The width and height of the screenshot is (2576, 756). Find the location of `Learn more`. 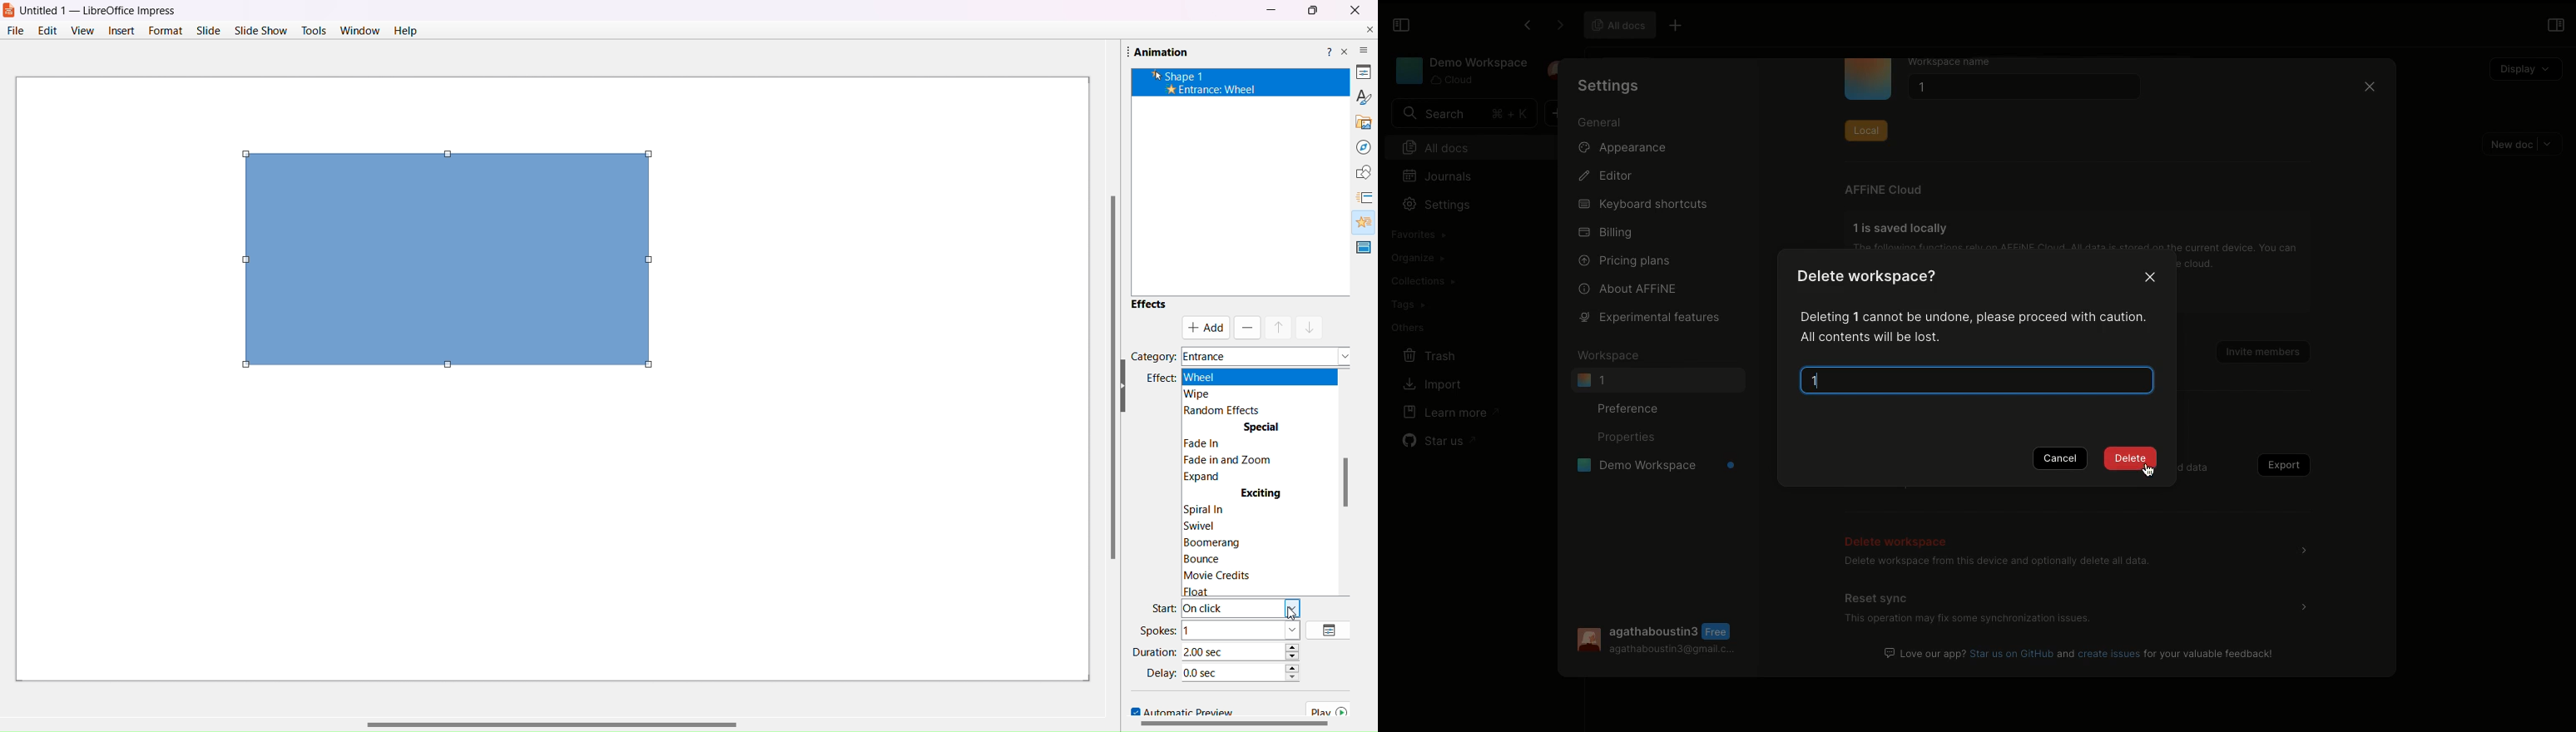

Learn more is located at coordinates (1452, 412).